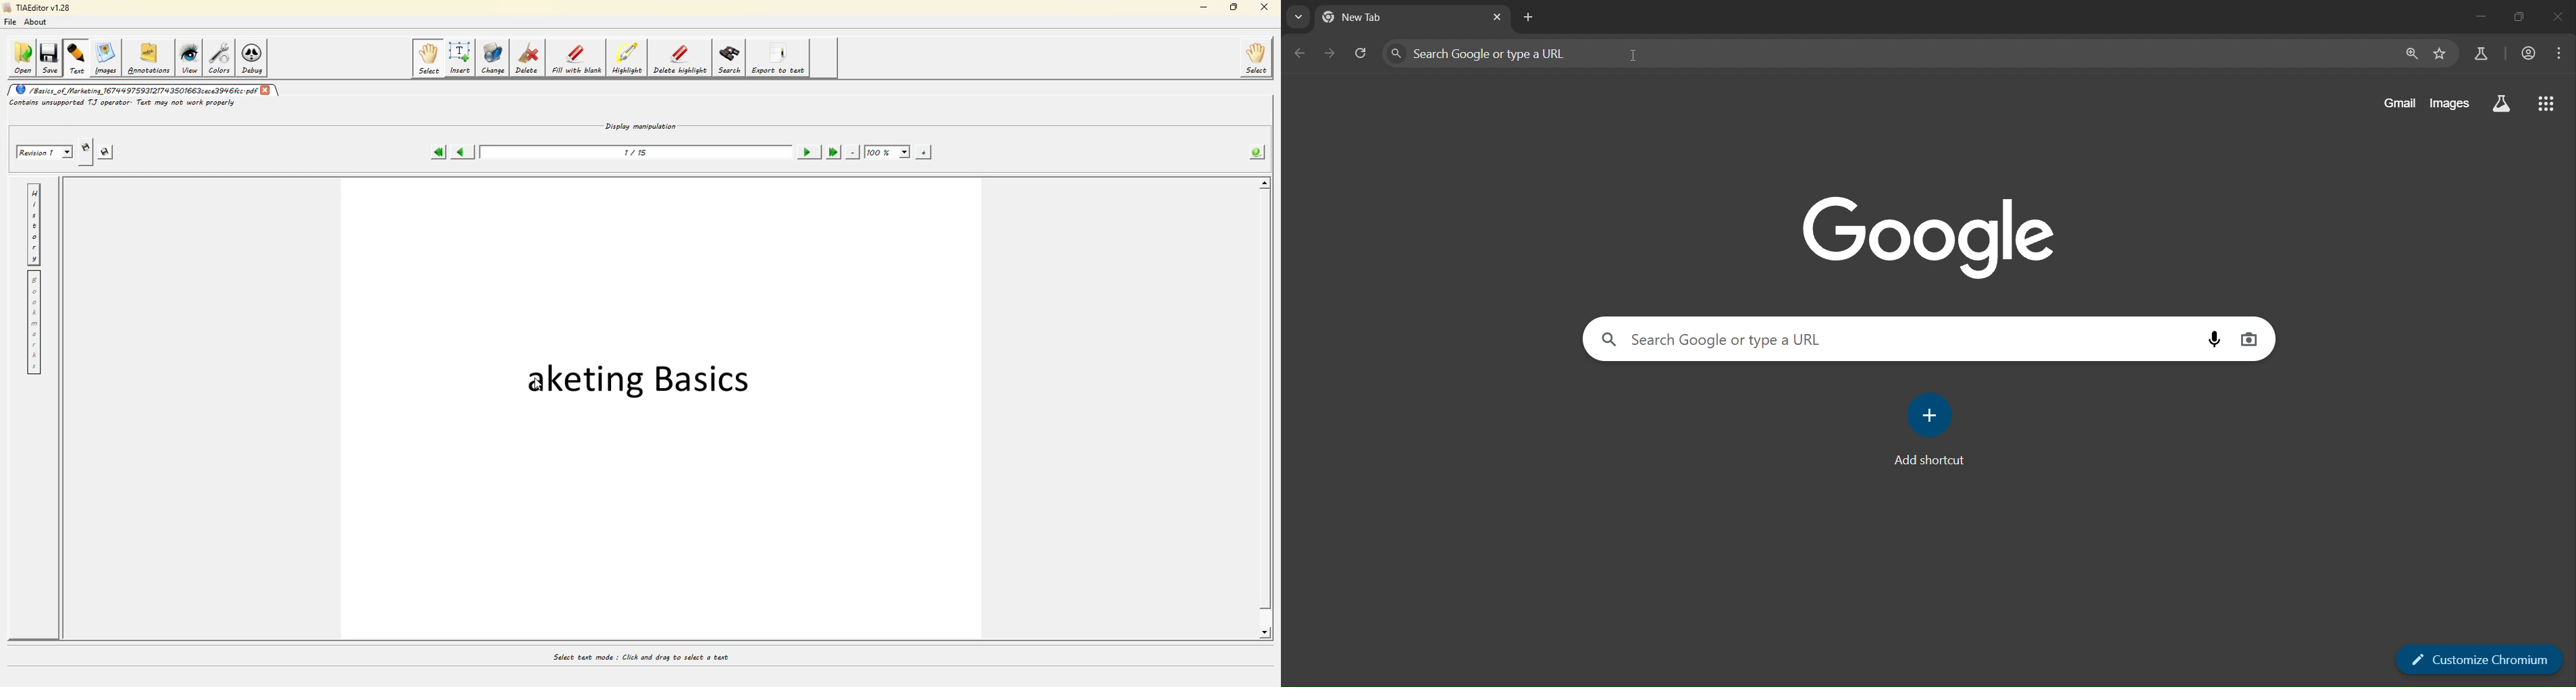  Describe the element at coordinates (2472, 662) in the screenshot. I see `customize chromium` at that location.